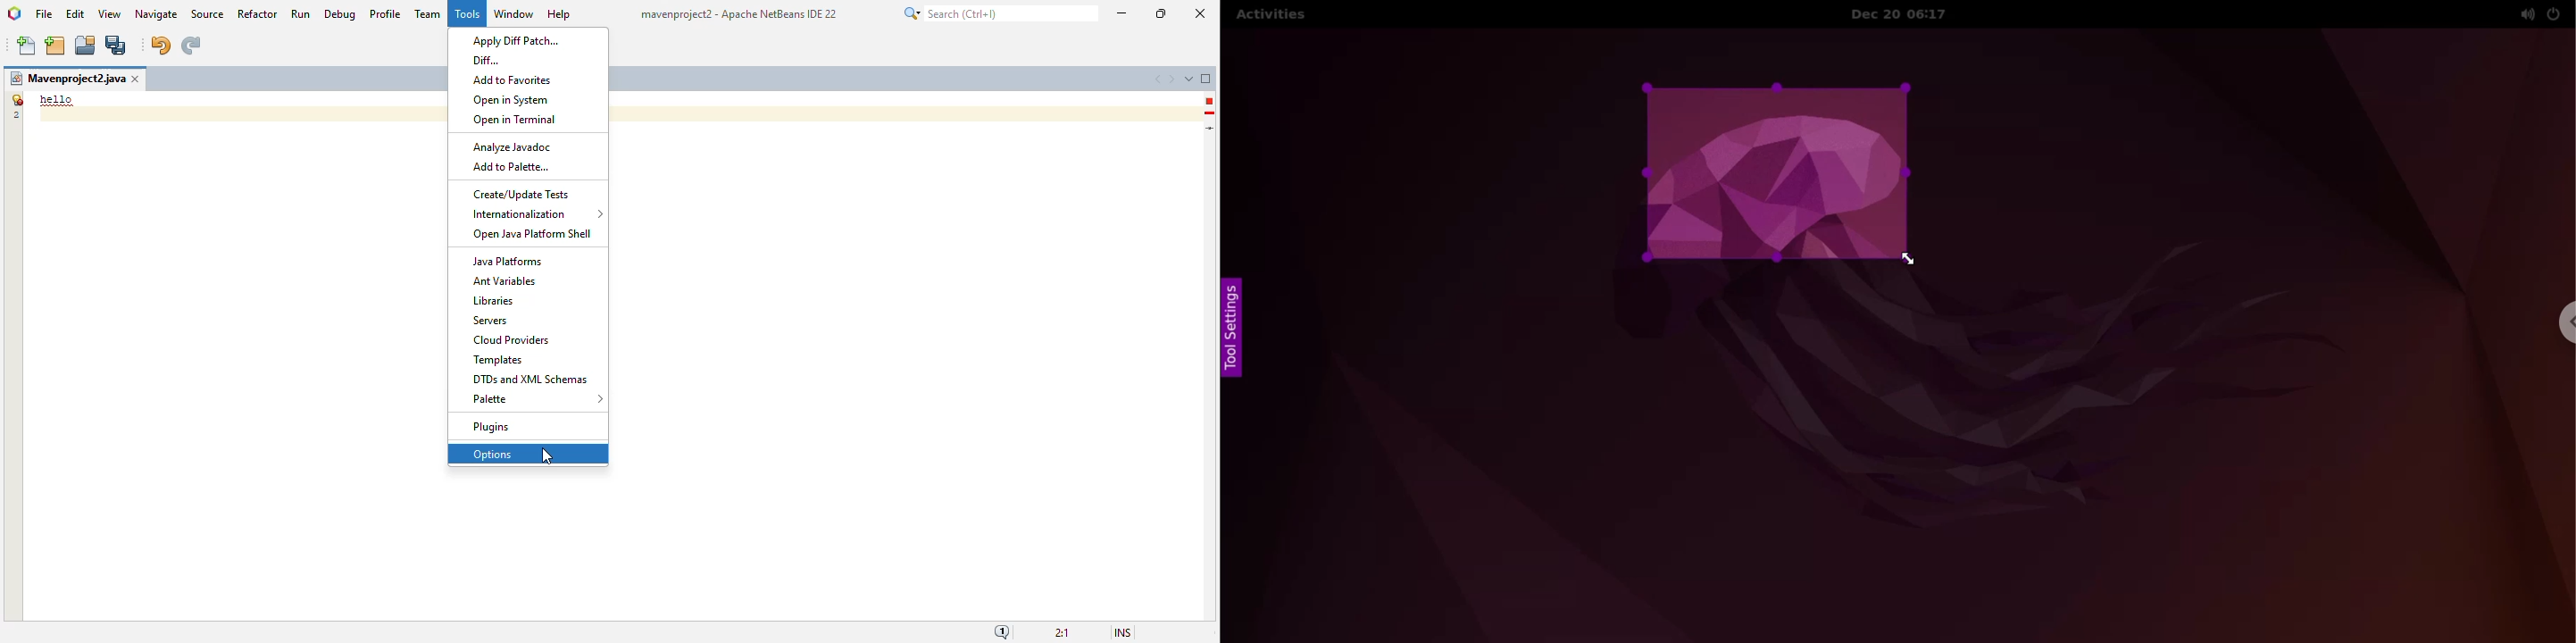 The width and height of the screenshot is (2576, 644). I want to click on show opened documents list, so click(1188, 79).